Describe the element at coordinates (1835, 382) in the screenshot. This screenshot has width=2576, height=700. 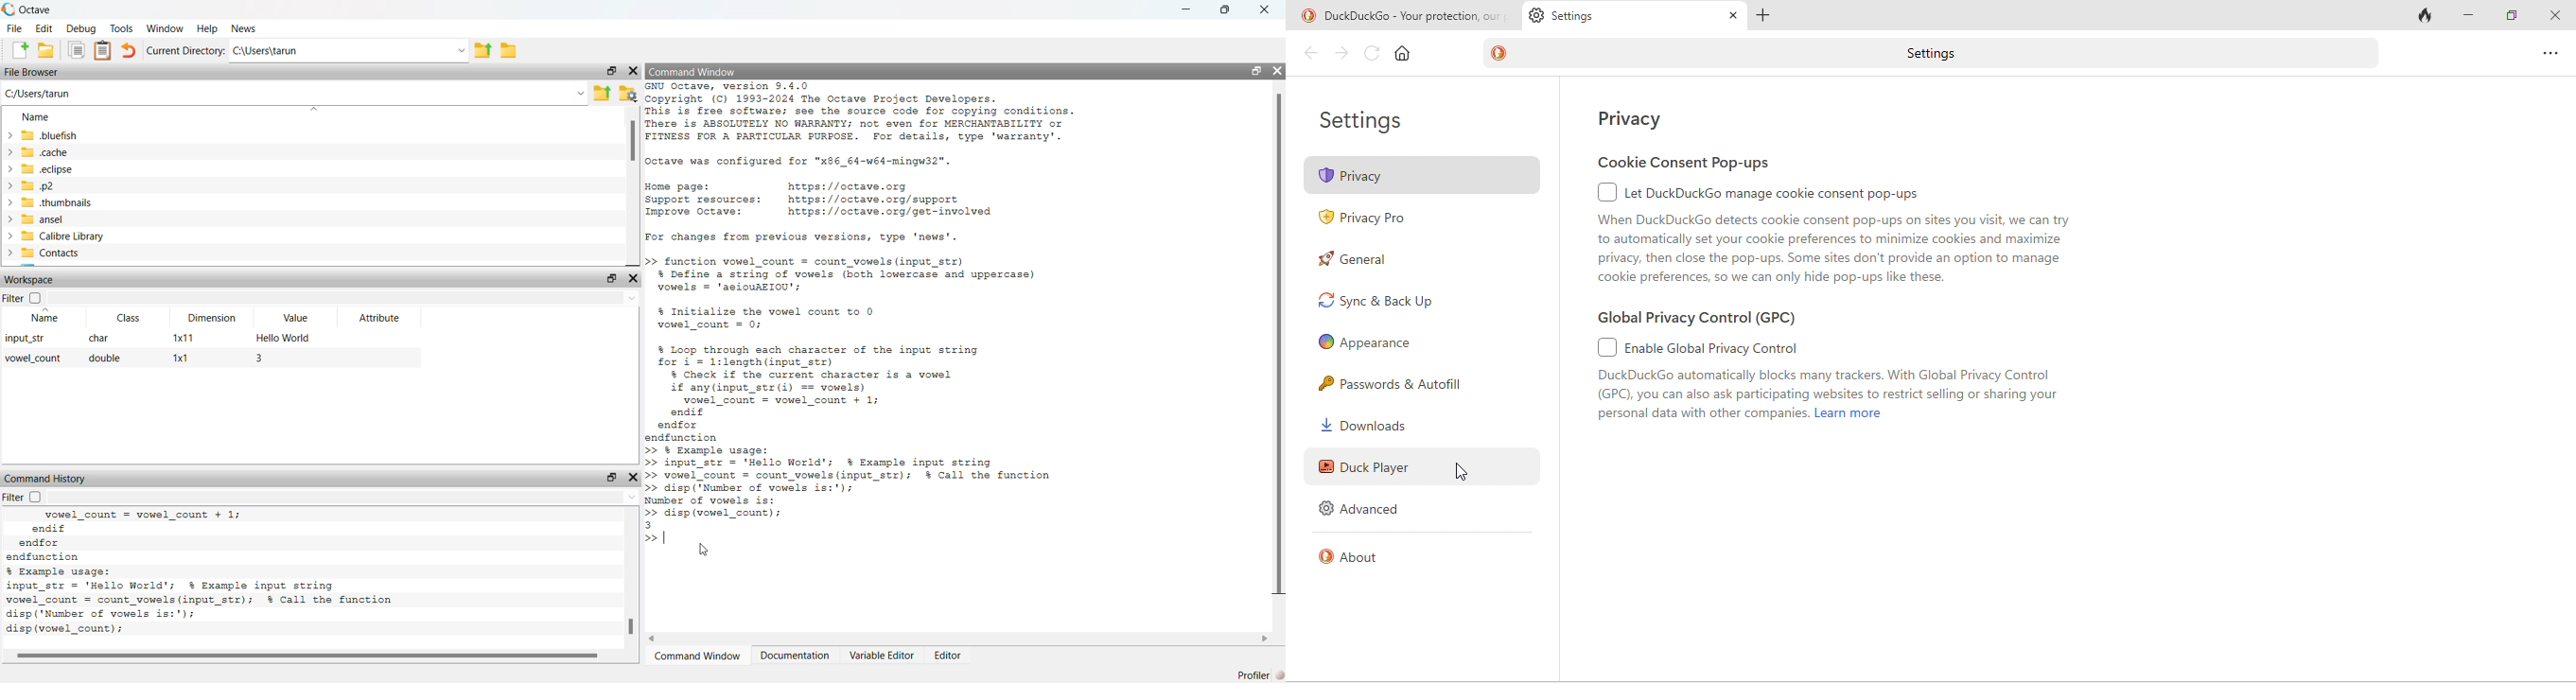
I see `enable global privacy control` at that location.